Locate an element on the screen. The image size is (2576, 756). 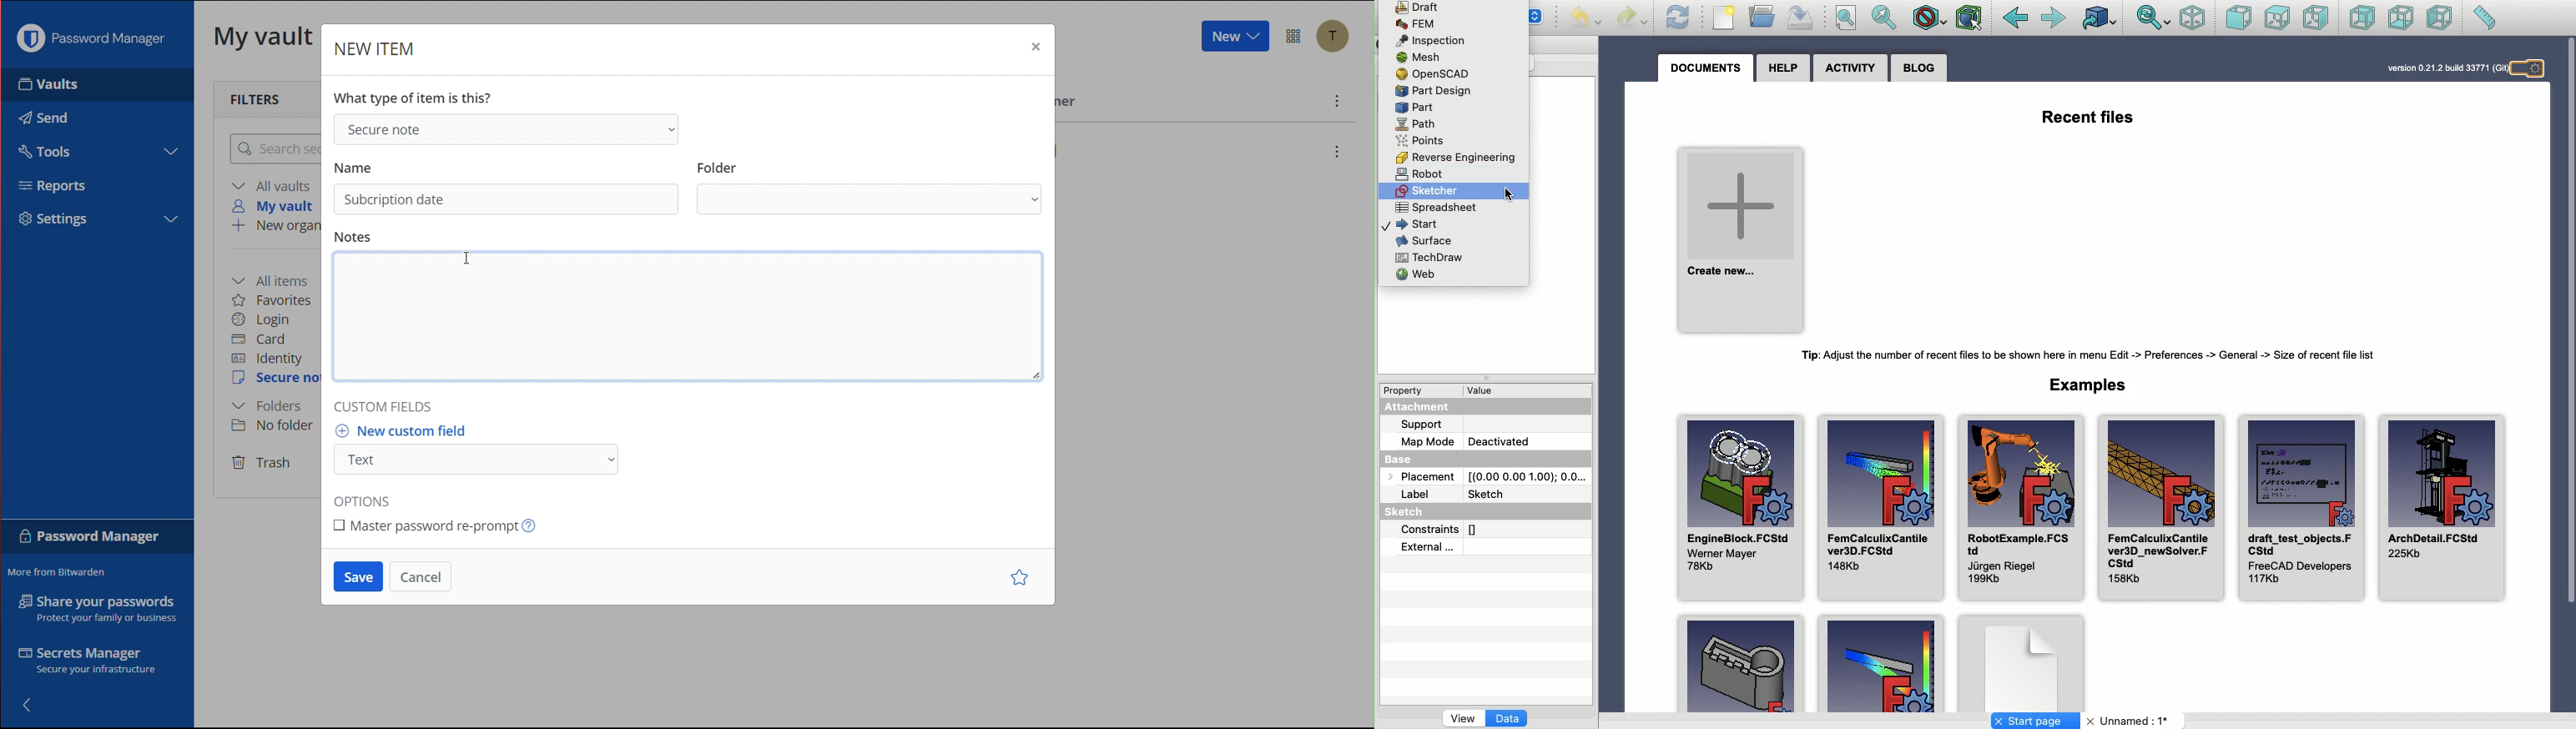
Isometric is located at coordinates (2193, 18).